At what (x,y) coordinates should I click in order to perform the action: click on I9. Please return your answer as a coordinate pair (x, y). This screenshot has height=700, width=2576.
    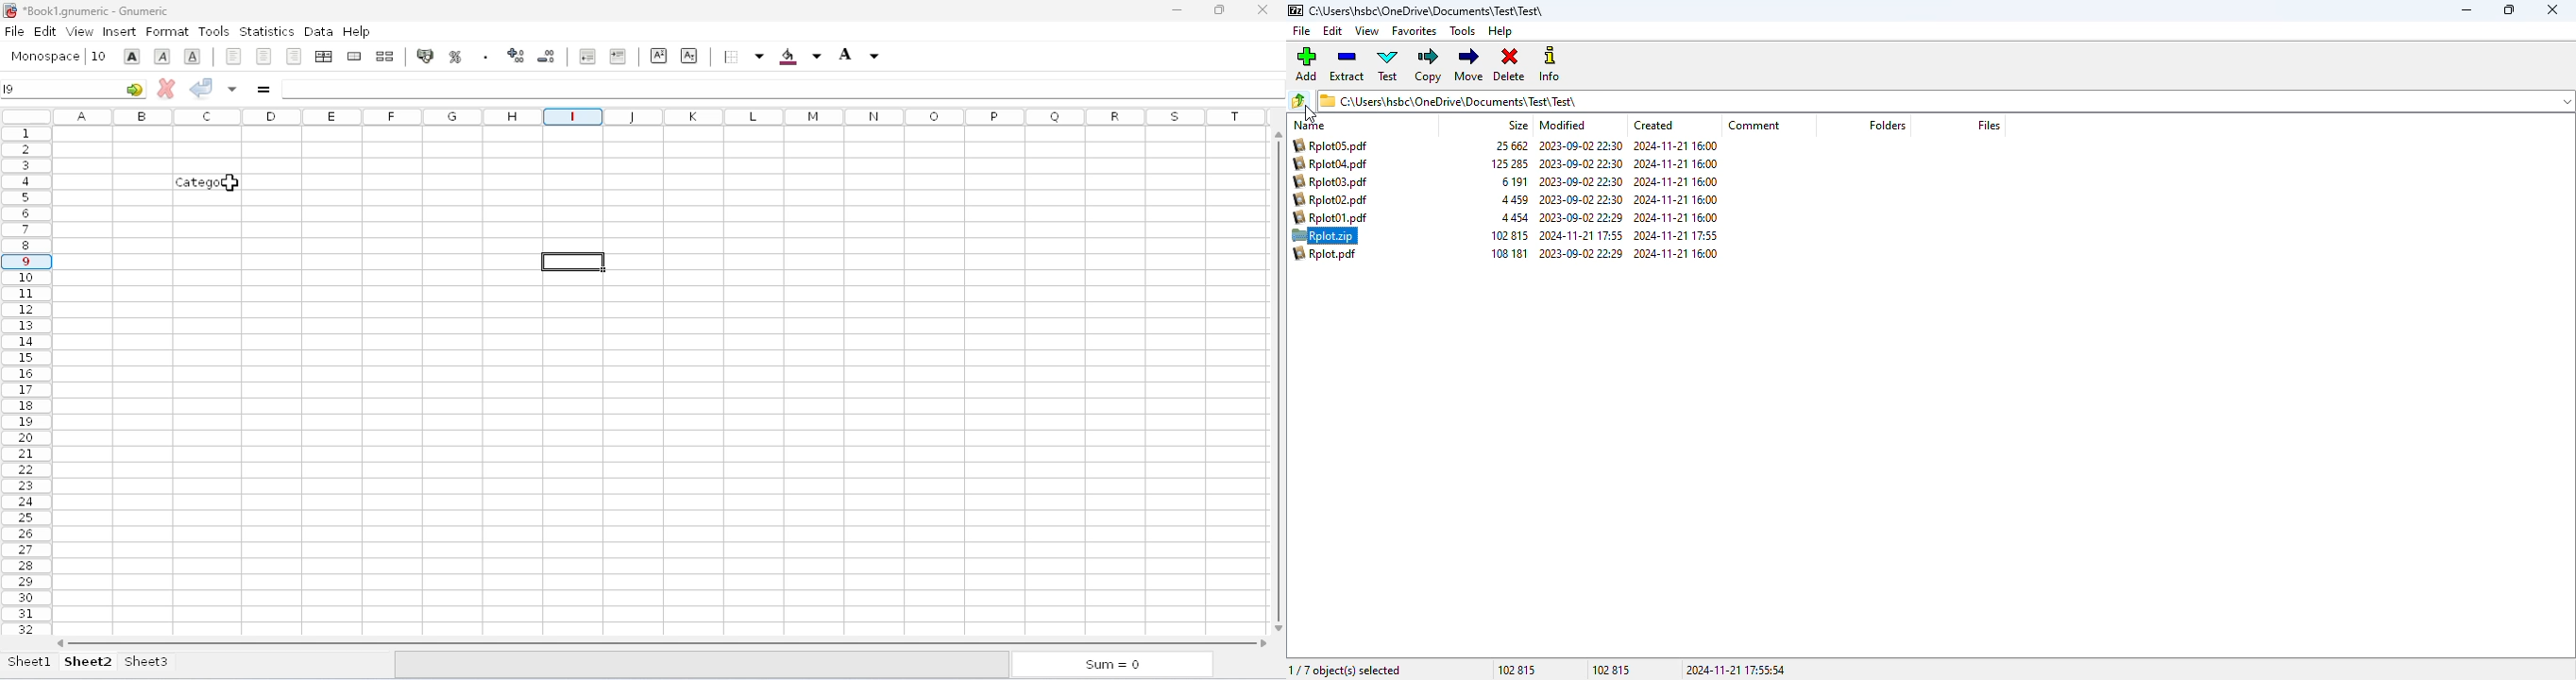
    Looking at the image, I should click on (9, 89).